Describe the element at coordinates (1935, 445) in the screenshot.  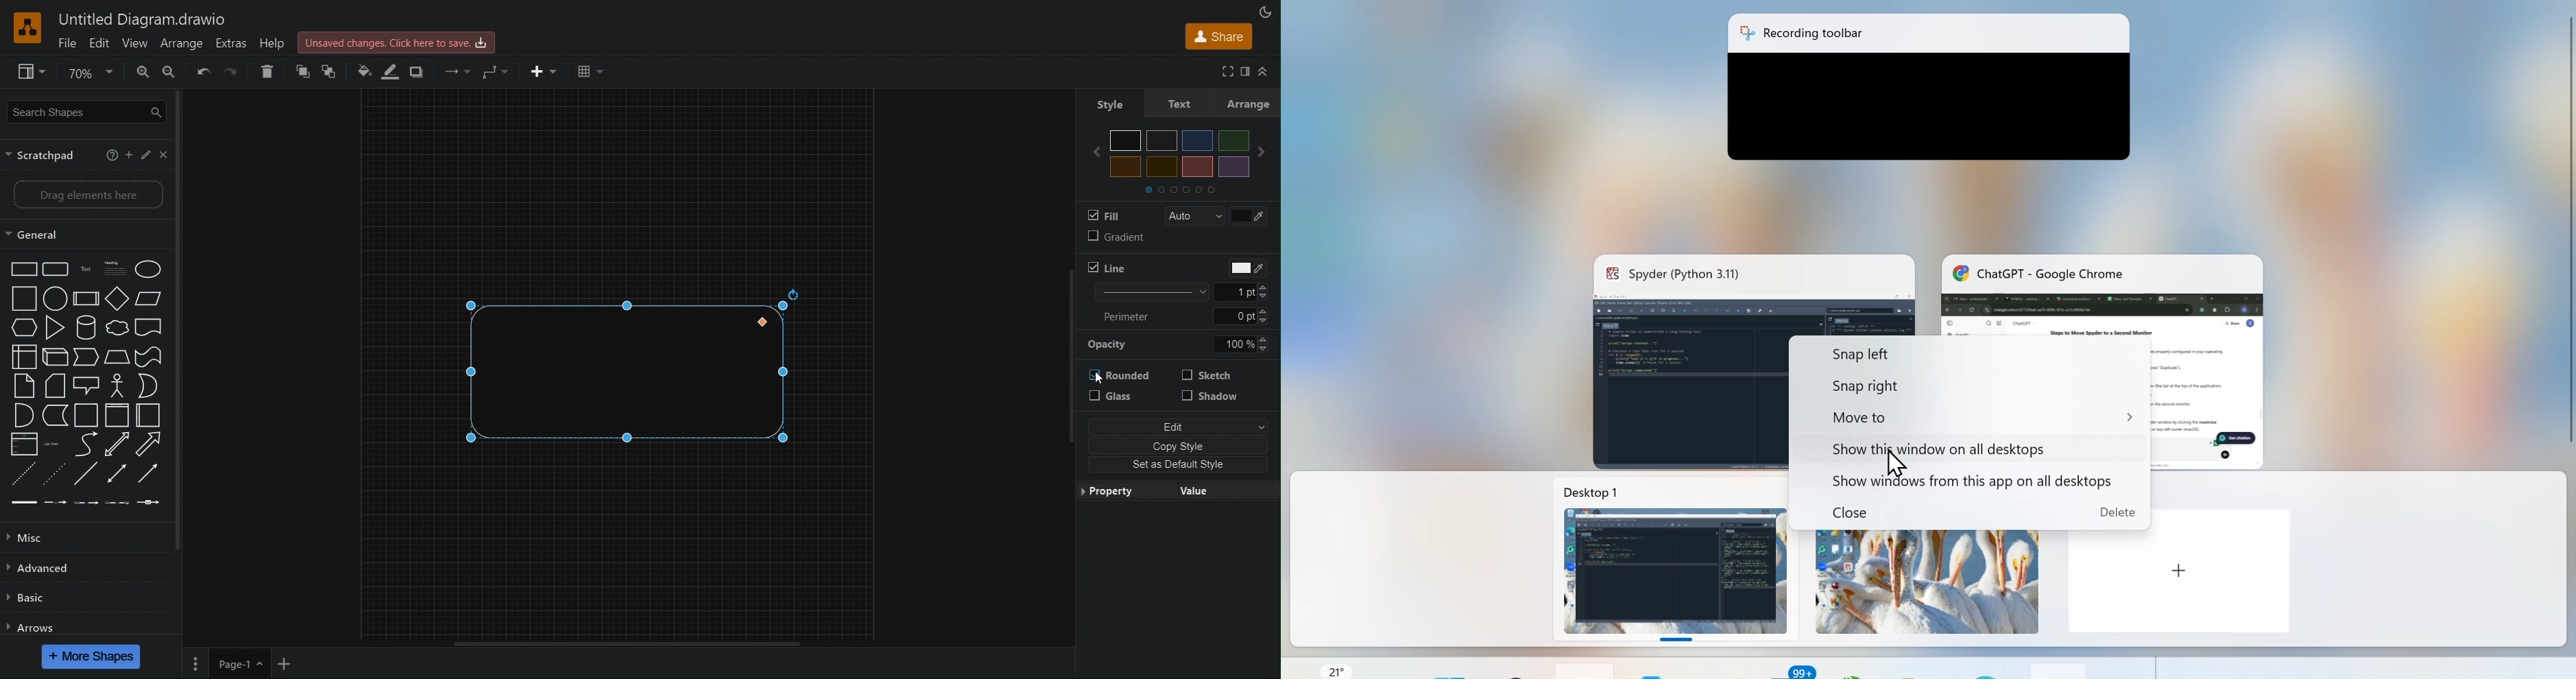
I see `Show this window on all desktop` at that location.